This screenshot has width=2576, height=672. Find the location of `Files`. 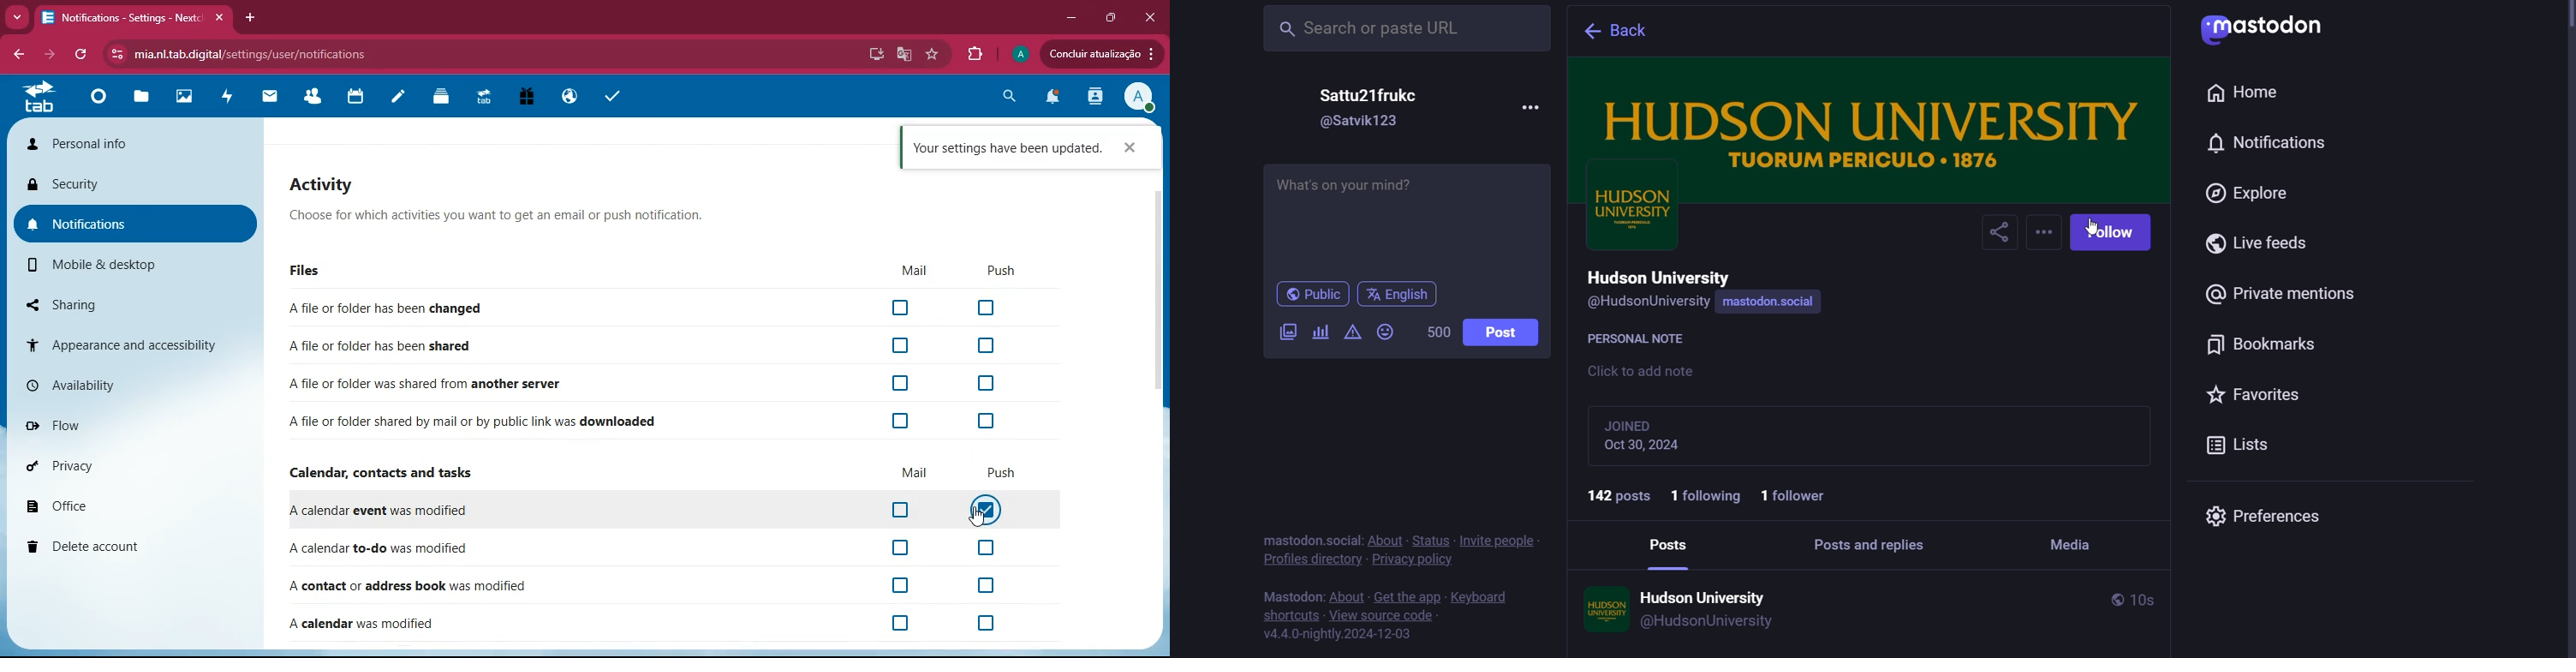

Files is located at coordinates (302, 272).